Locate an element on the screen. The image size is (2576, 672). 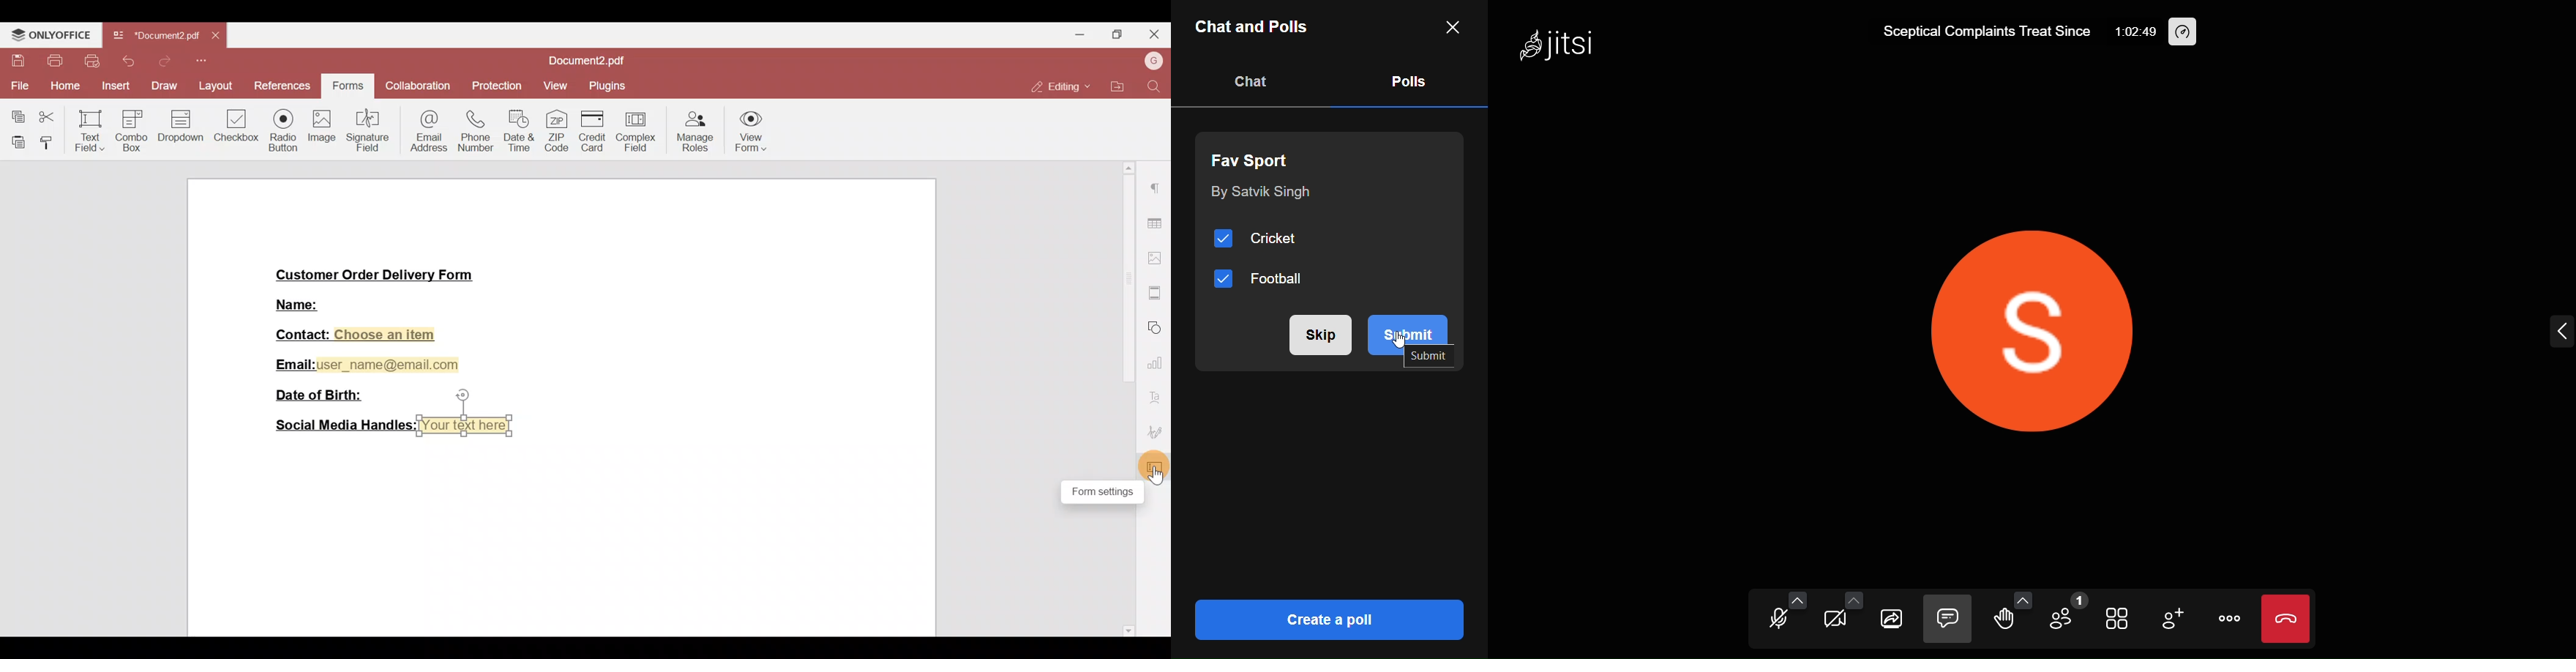
Image is located at coordinates (320, 129).